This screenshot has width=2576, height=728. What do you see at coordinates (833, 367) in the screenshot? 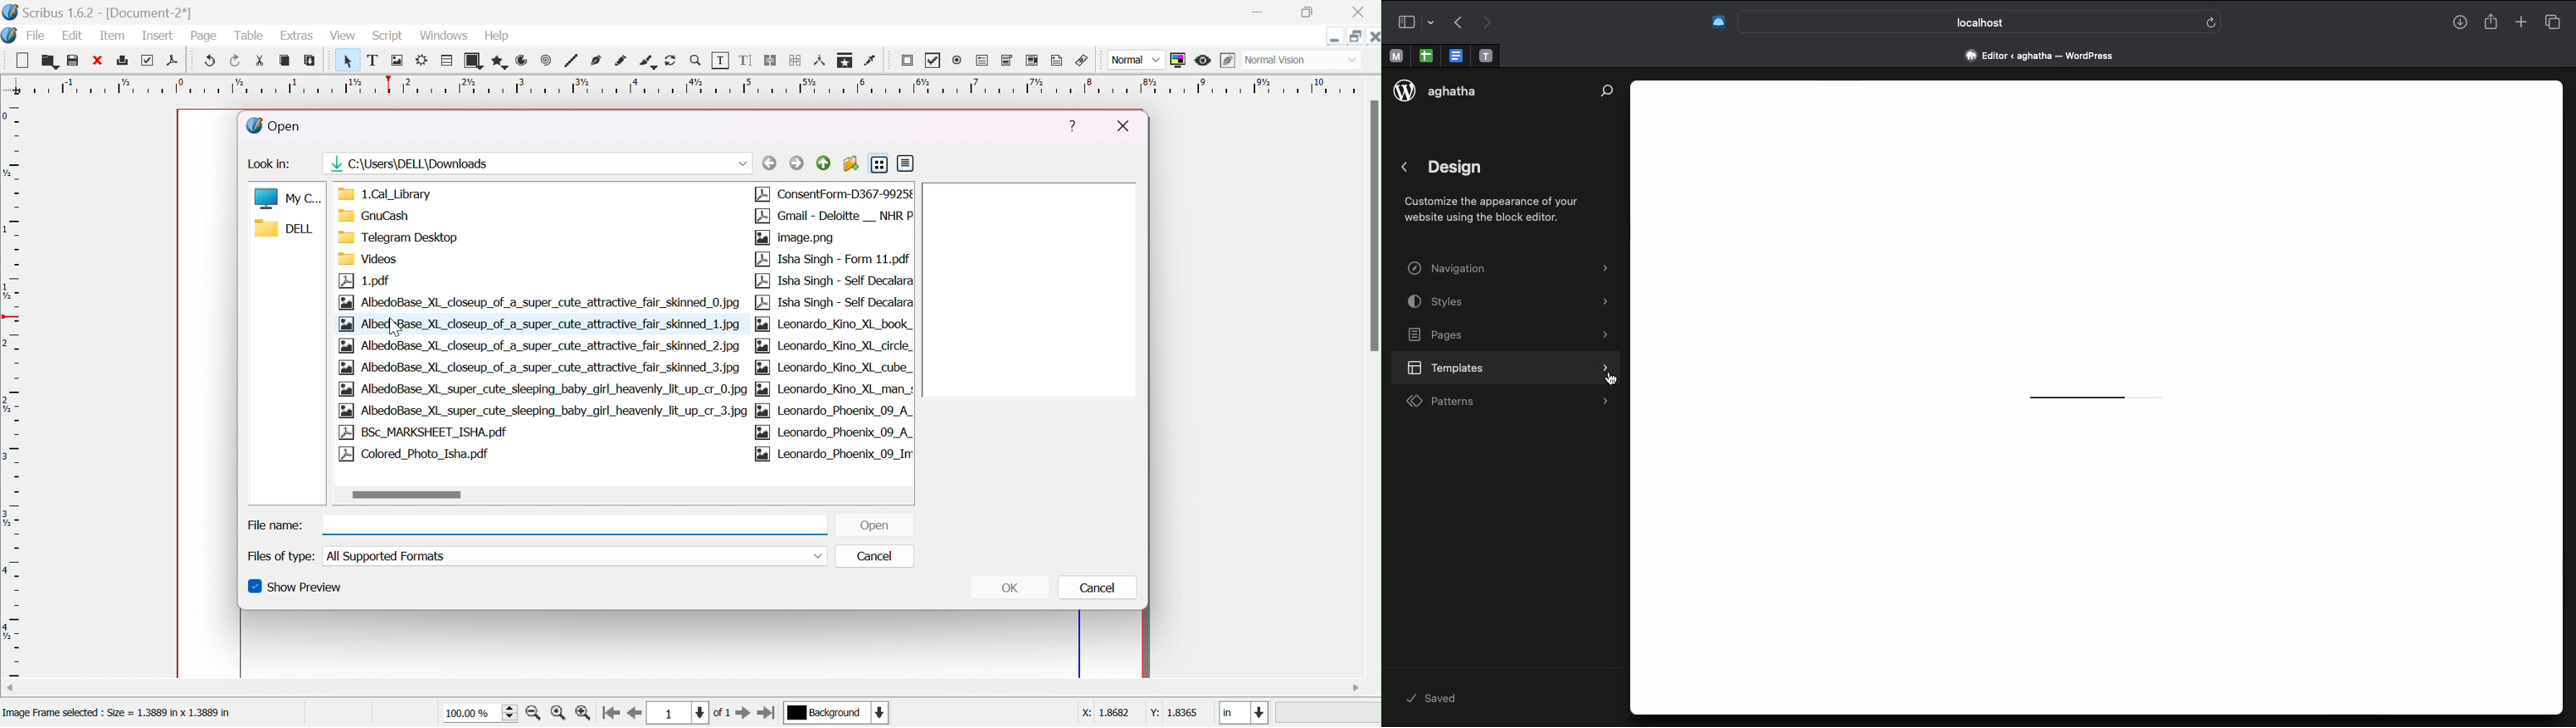
I see ` Leonardo_Kino_XL_cube_` at bounding box center [833, 367].